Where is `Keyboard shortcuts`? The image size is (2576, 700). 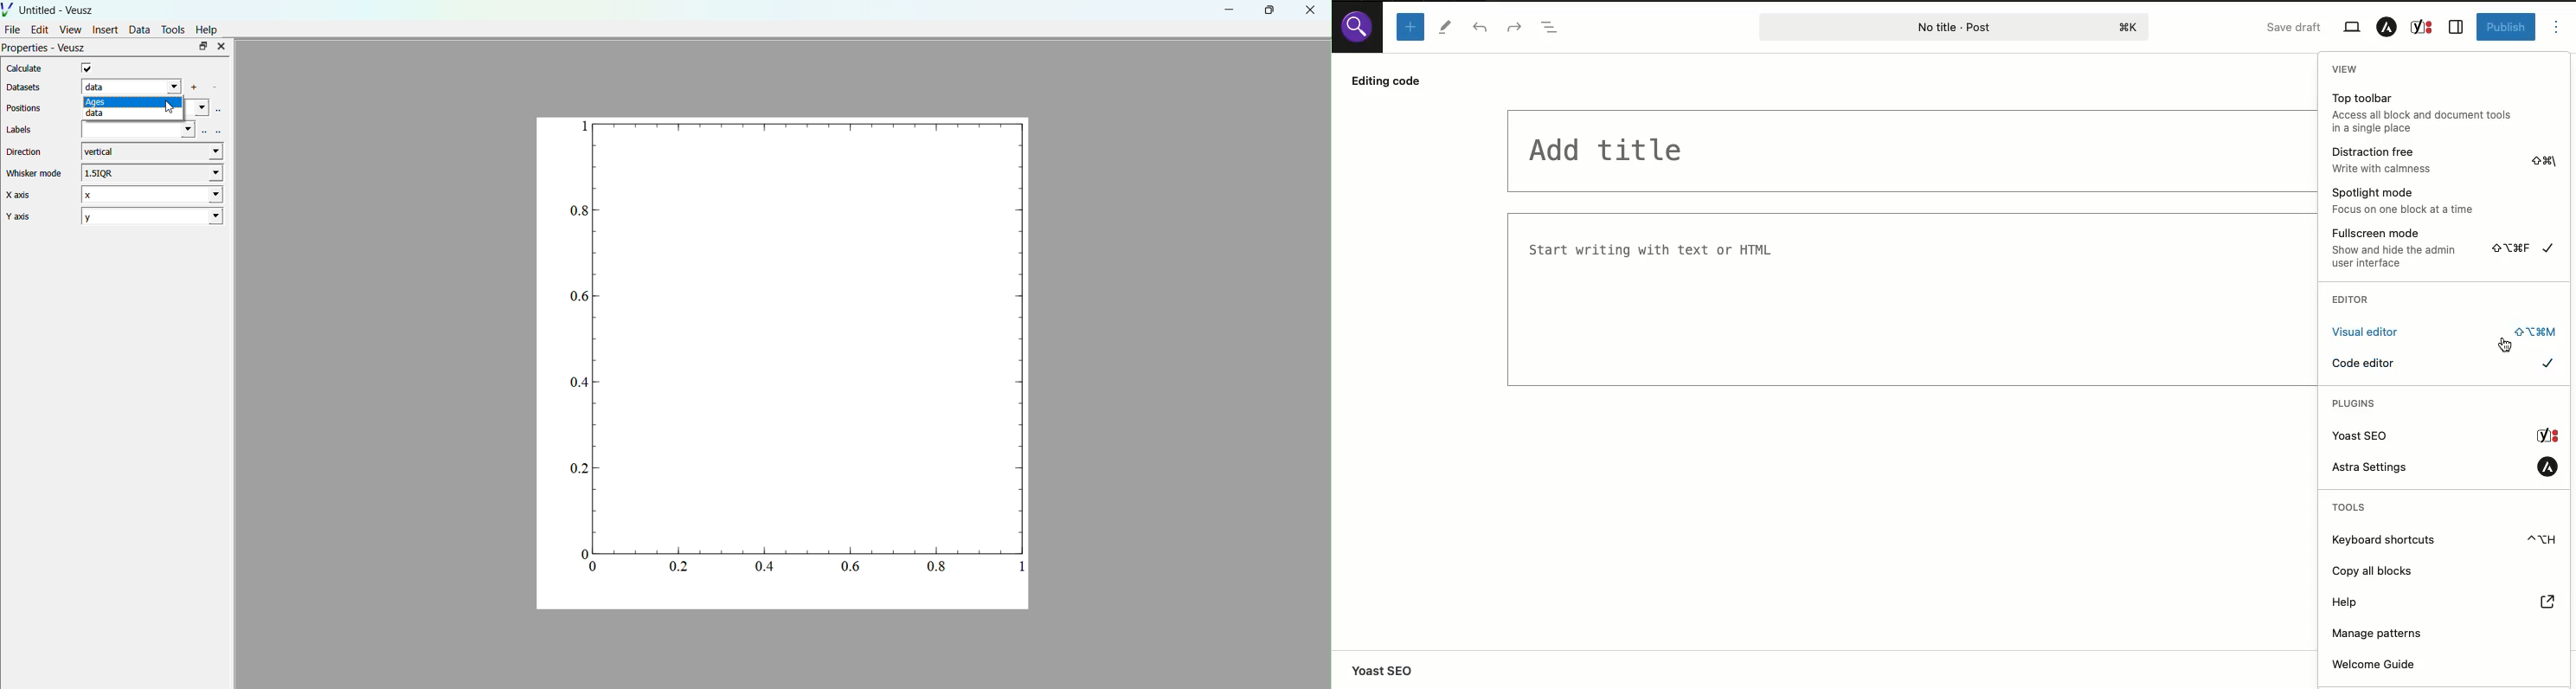
Keyboard shortcuts is located at coordinates (2445, 540).